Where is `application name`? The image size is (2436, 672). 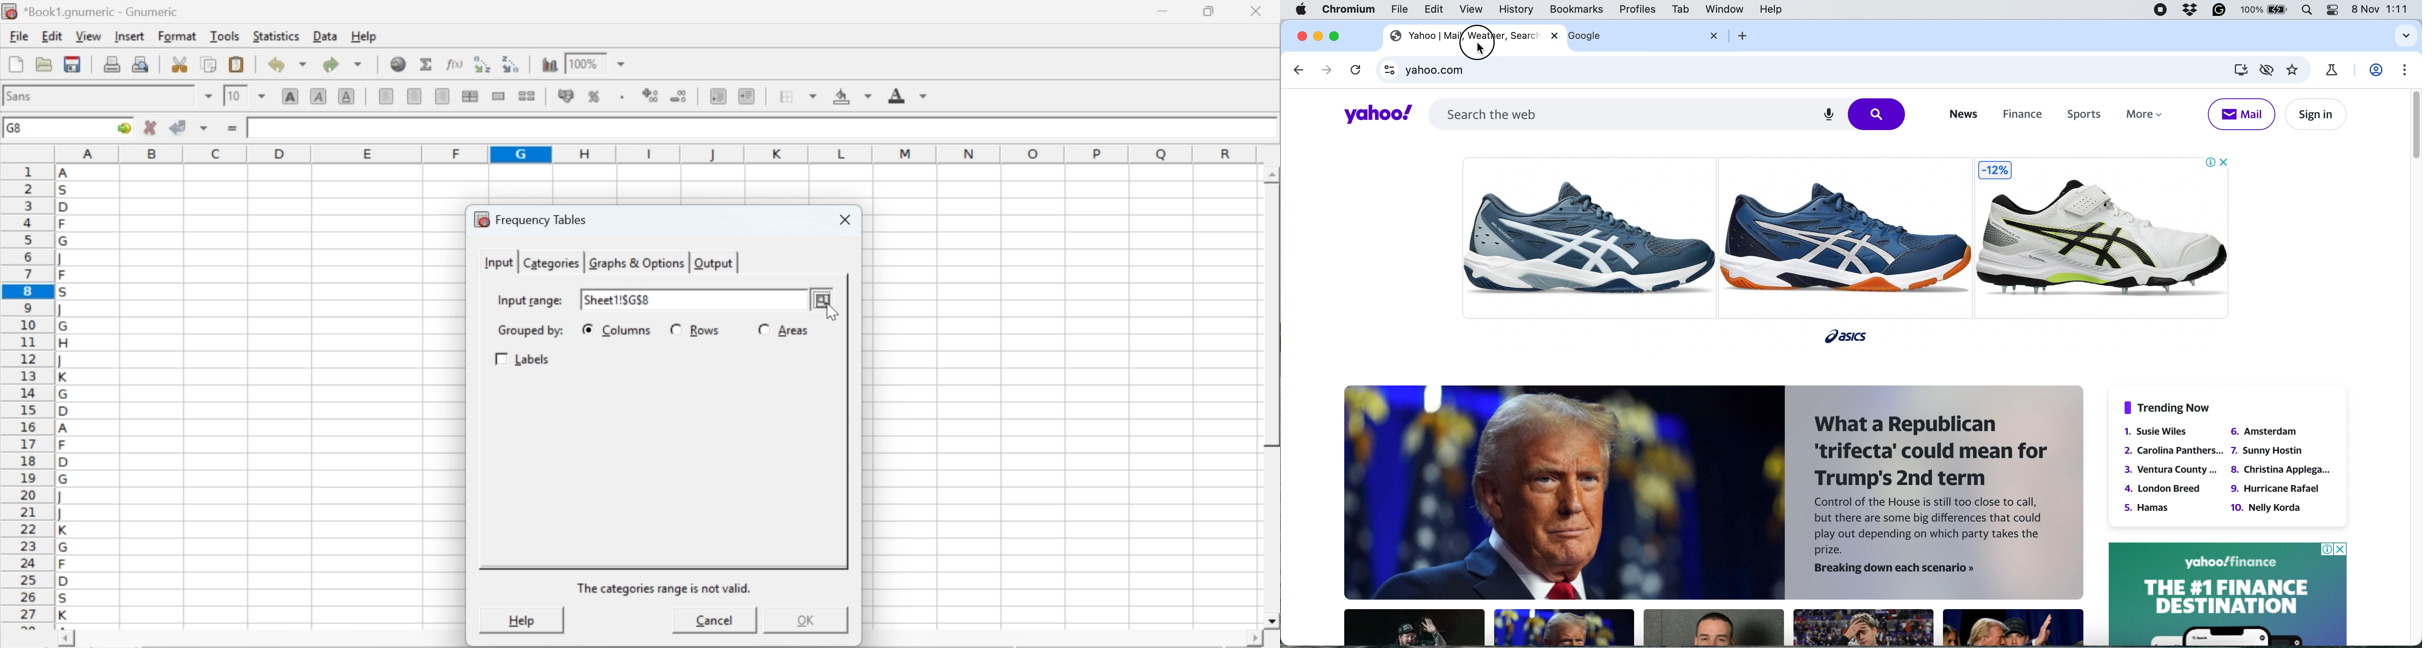 application name is located at coordinates (94, 9).